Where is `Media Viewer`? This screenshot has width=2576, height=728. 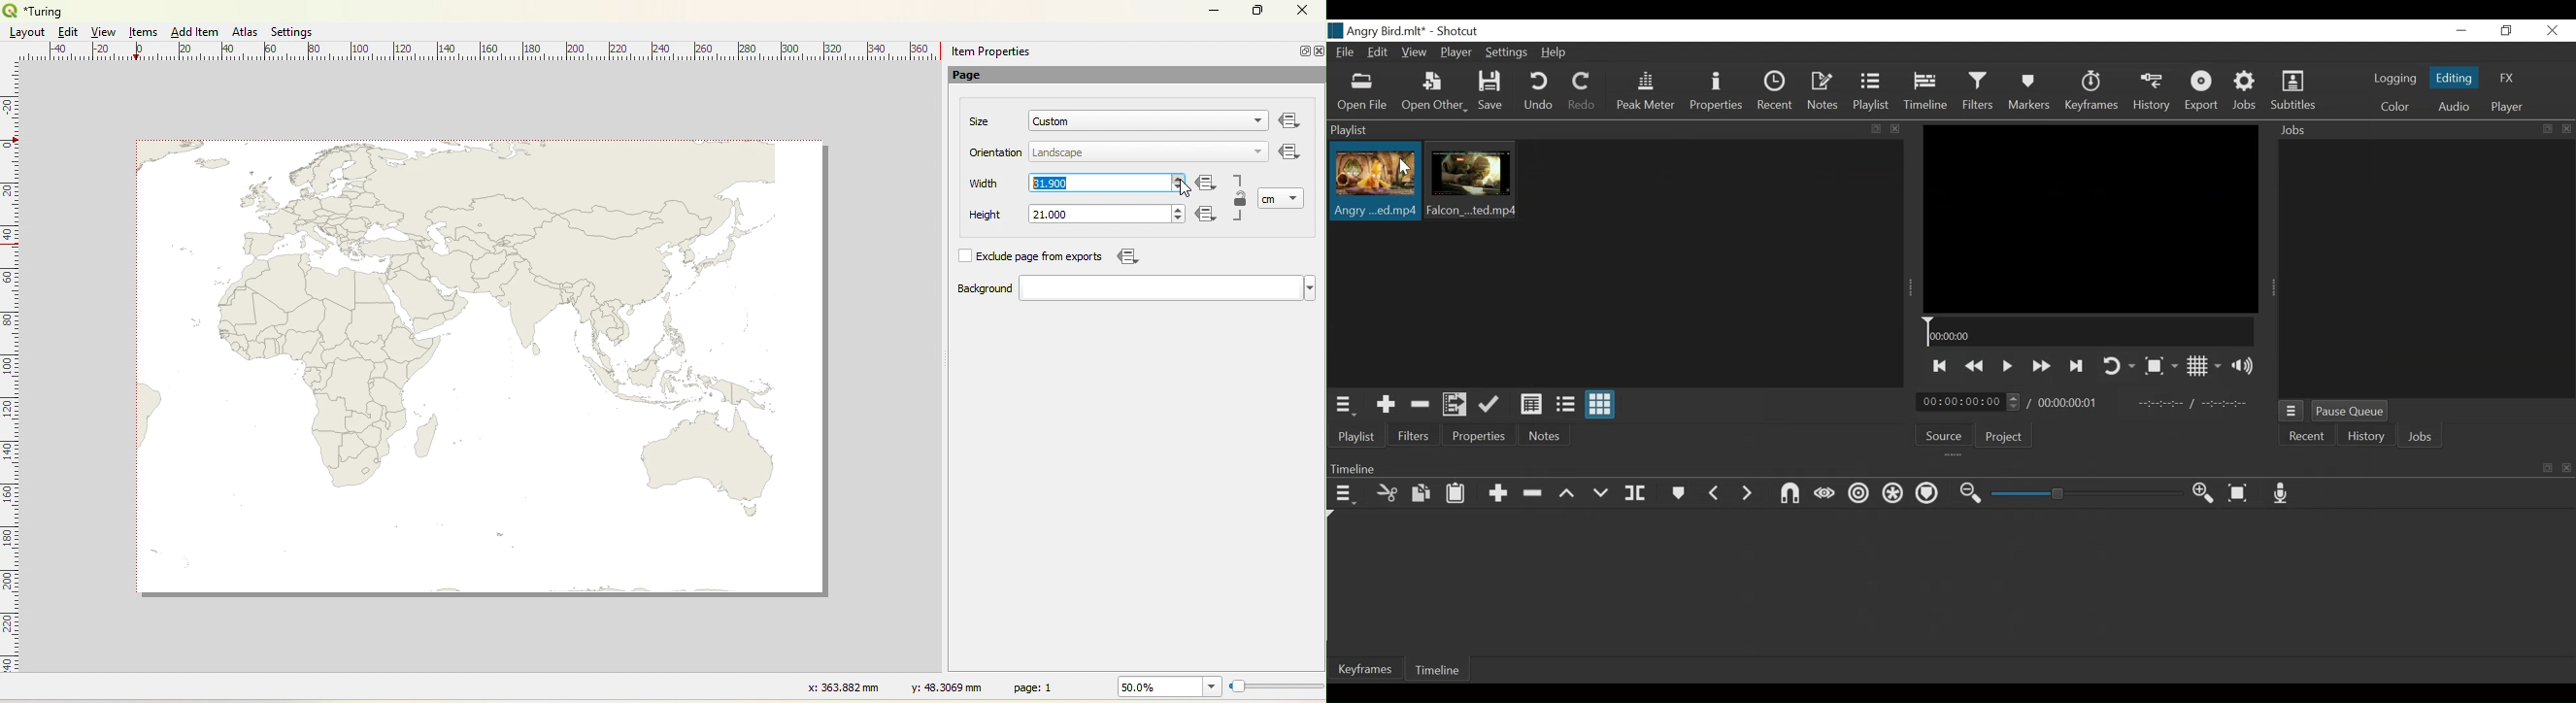 Media Viewer is located at coordinates (2091, 219).